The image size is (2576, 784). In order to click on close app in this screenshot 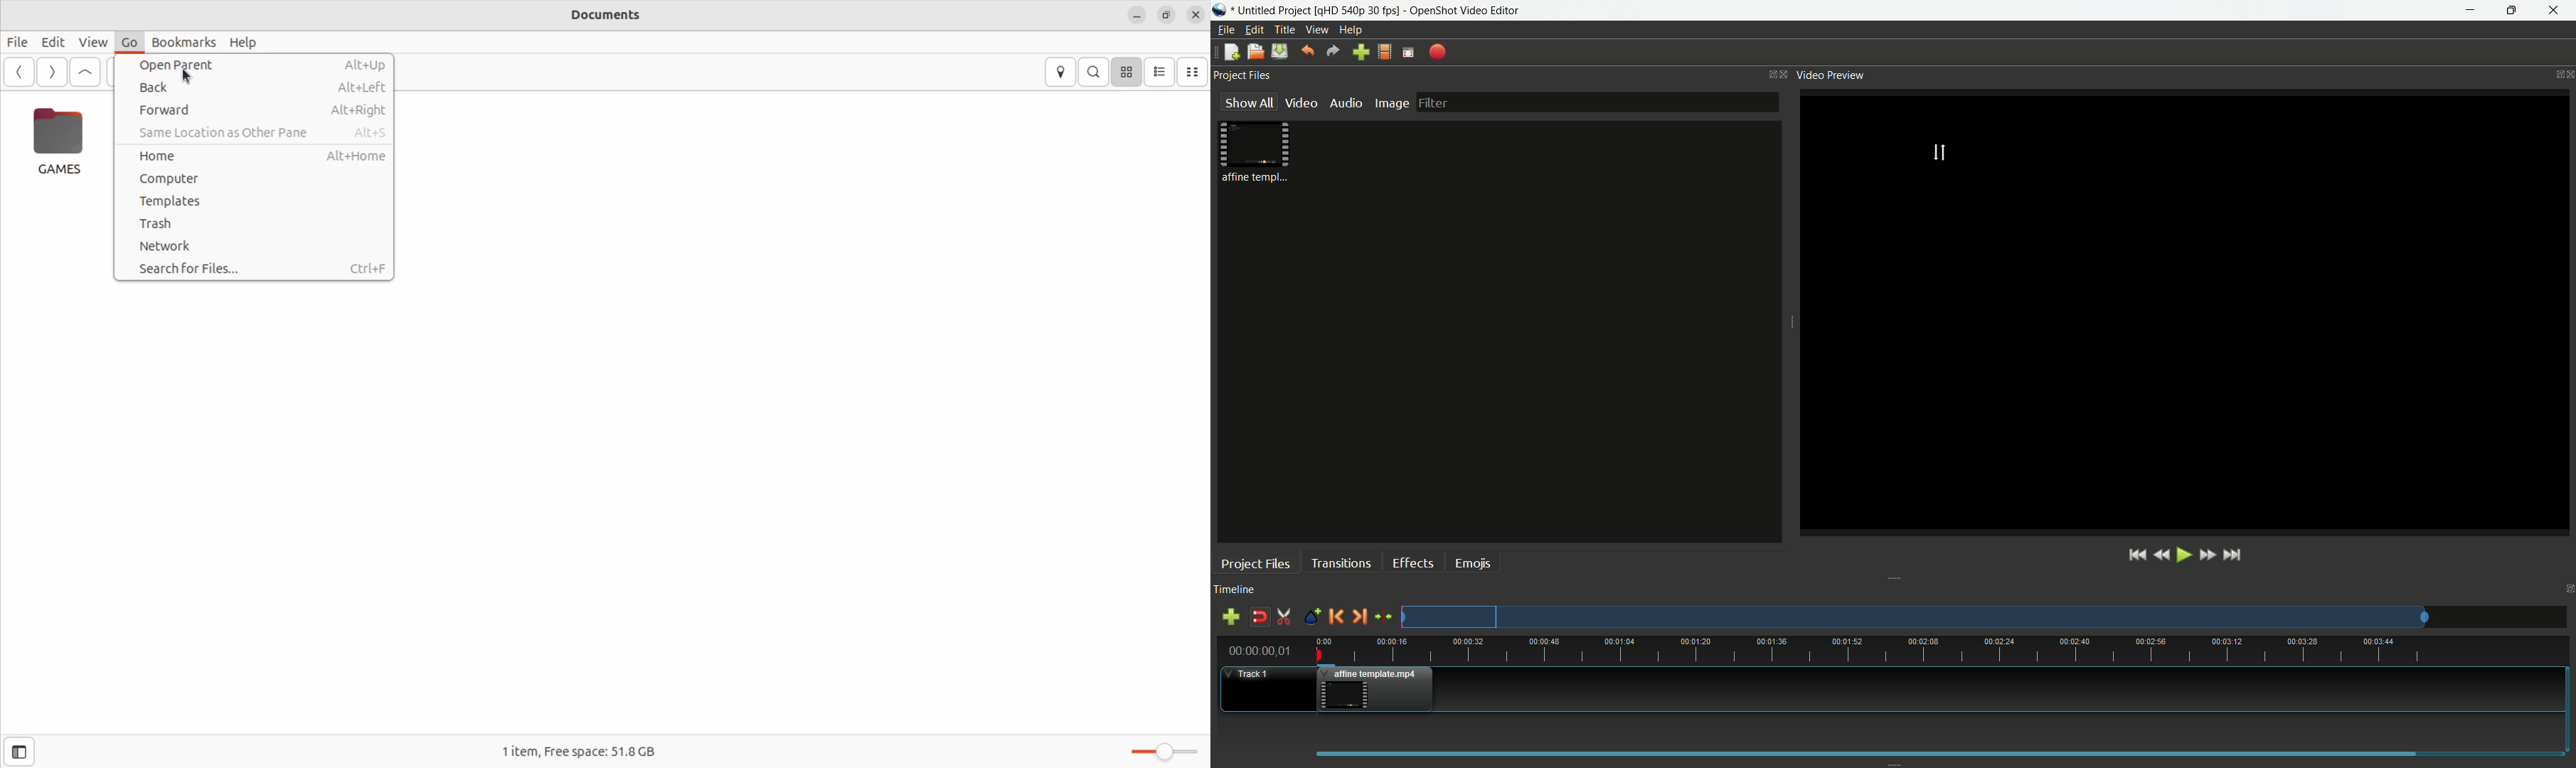, I will do `click(2558, 11)`.